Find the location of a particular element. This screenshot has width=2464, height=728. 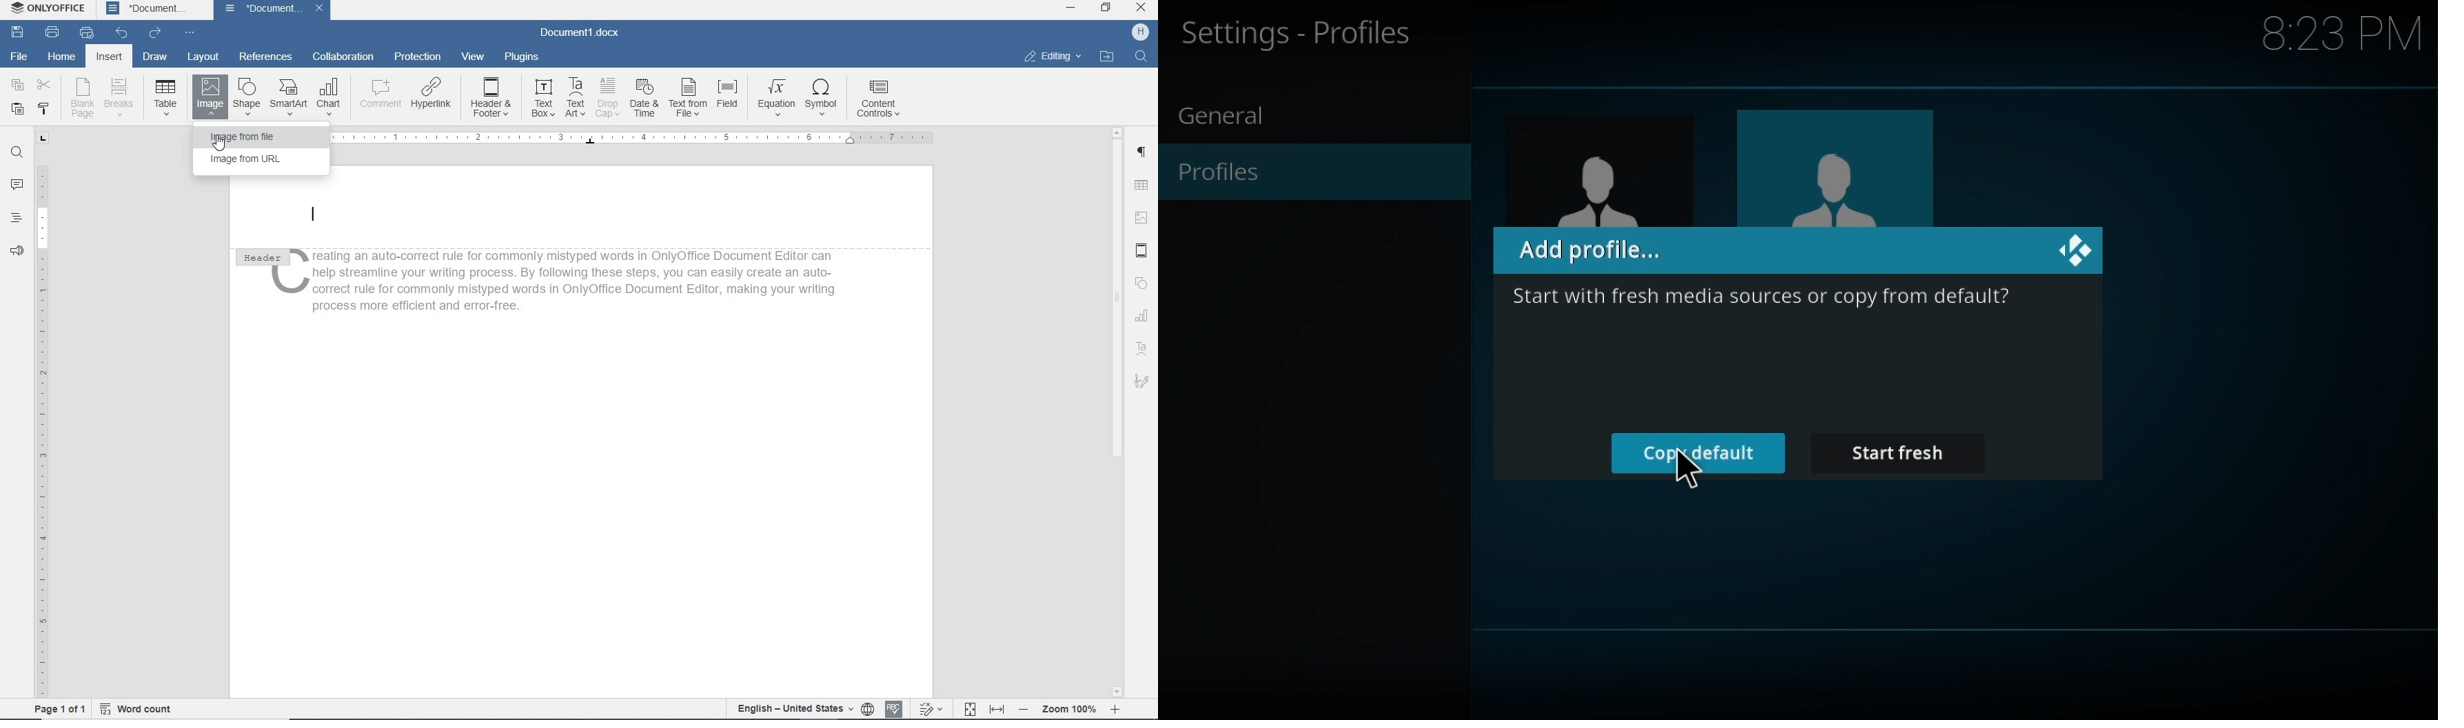

selelct language is located at coordinates (869, 709).